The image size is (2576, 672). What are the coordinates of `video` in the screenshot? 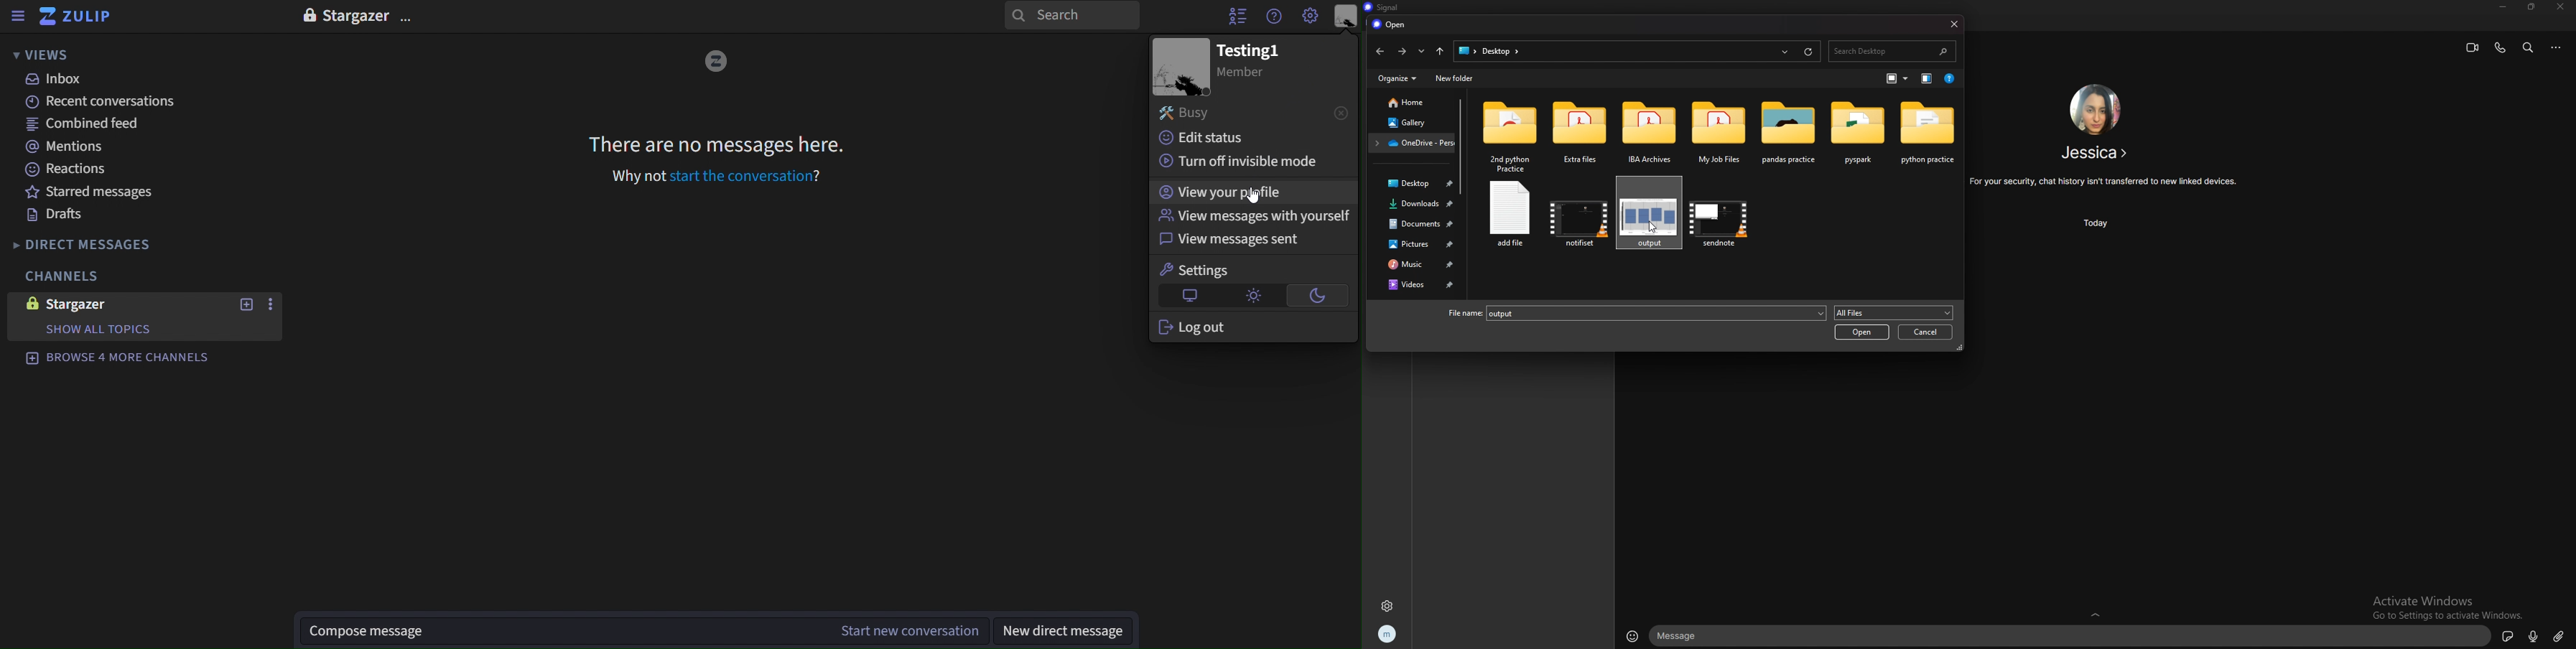 It's located at (1577, 222).